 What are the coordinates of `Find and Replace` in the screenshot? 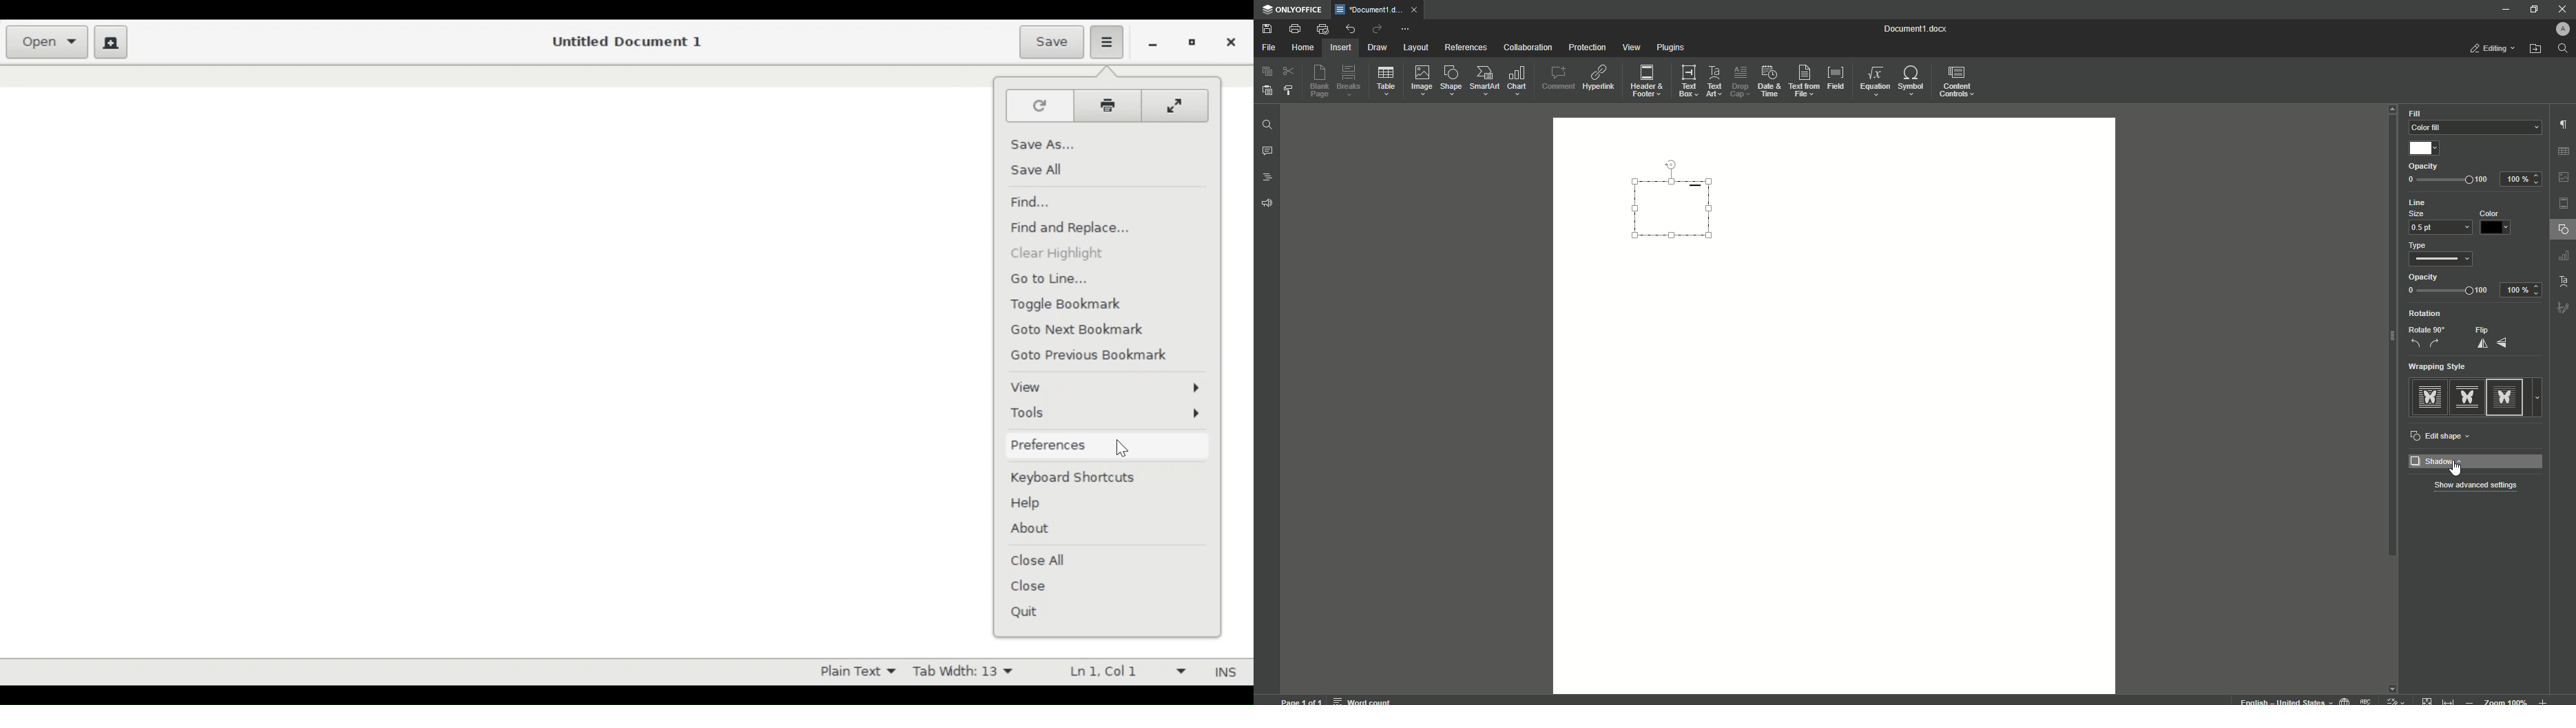 It's located at (1074, 229).